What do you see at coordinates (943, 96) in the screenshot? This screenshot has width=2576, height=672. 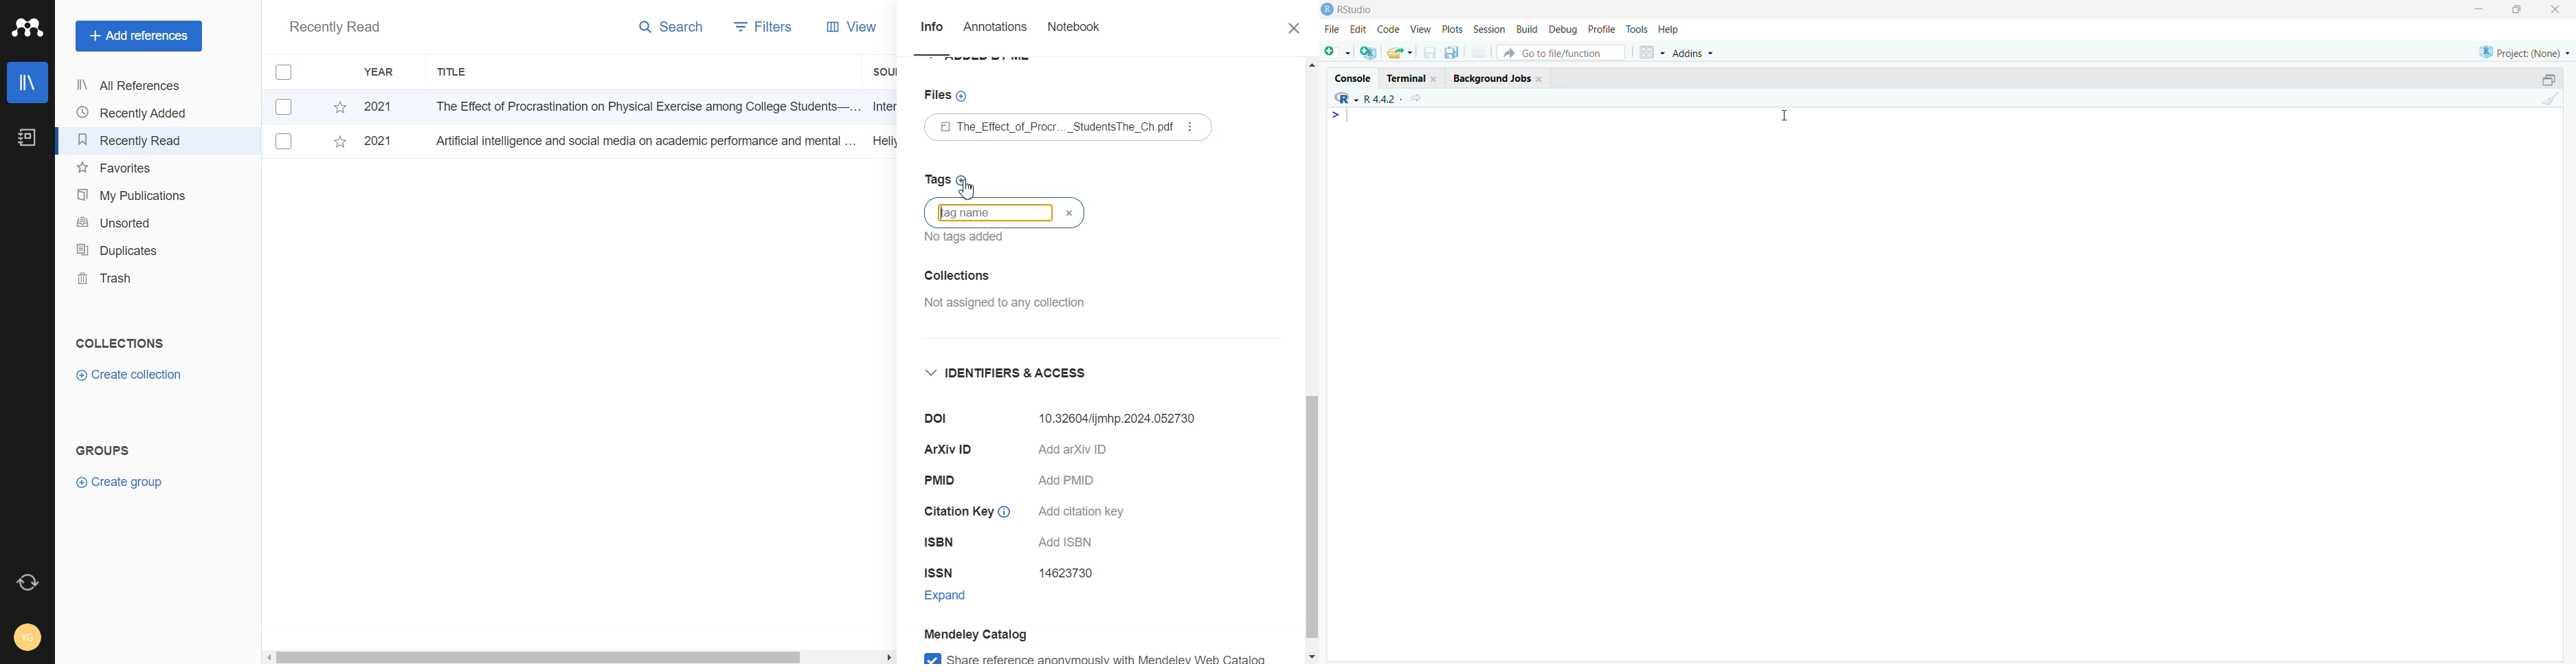 I see `Files` at bounding box center [943, 96].